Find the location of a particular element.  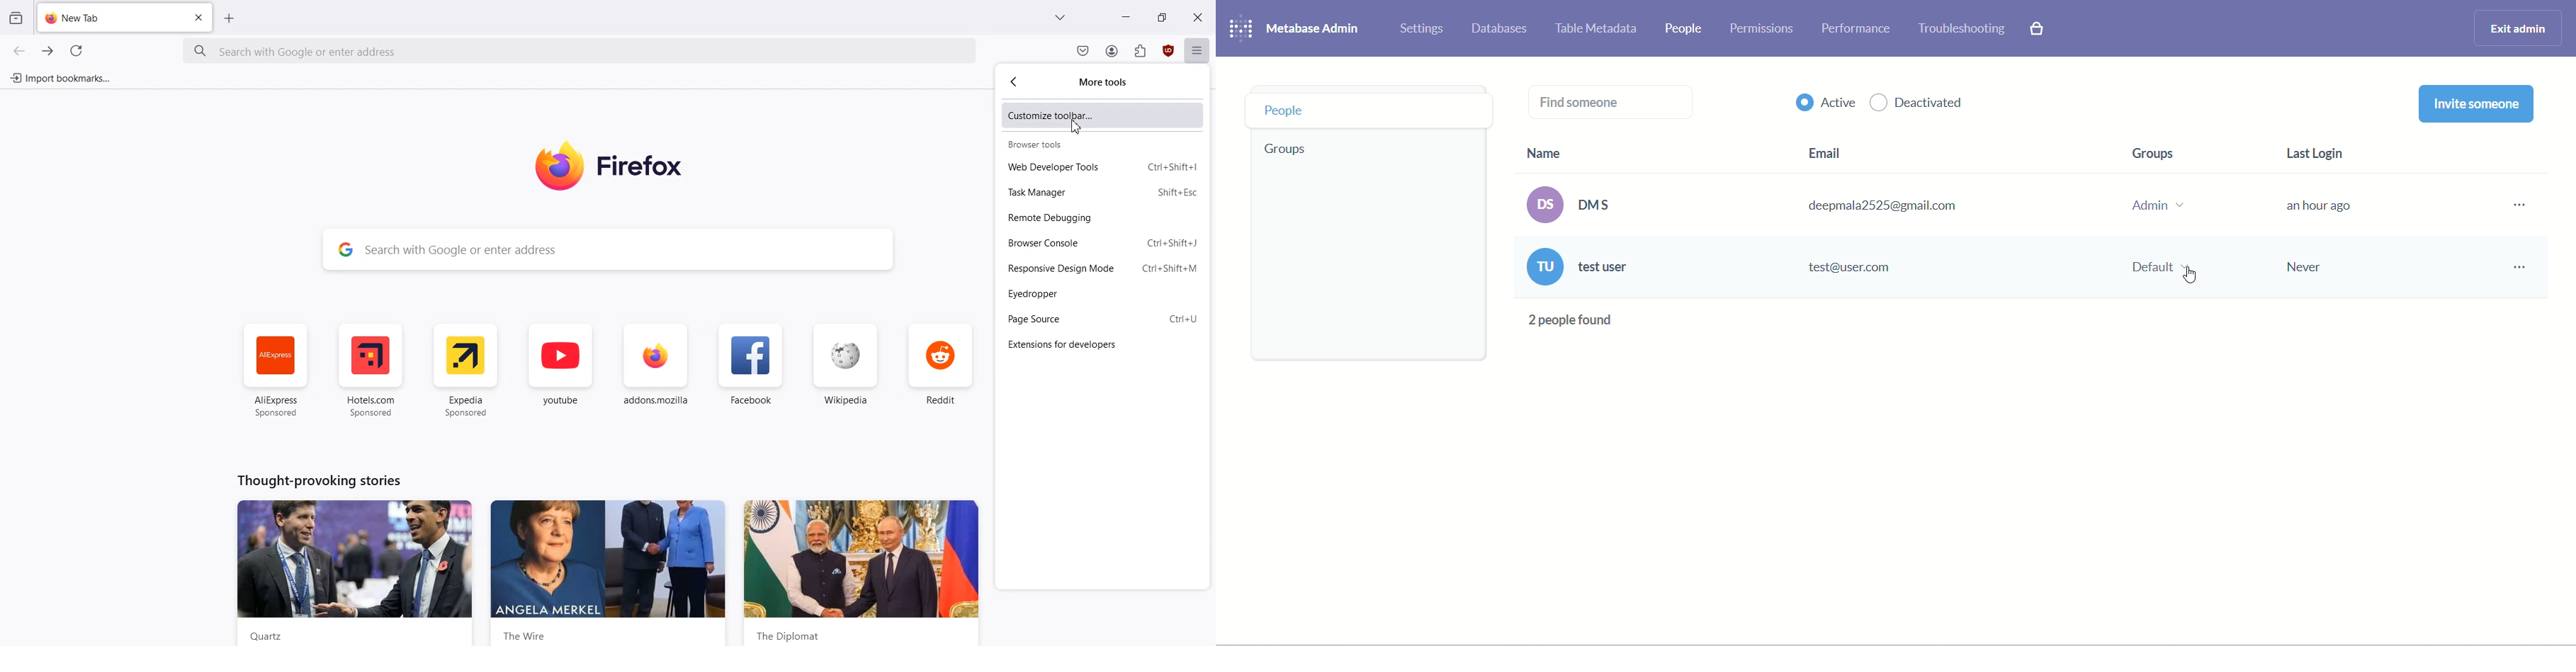

Extensions for developers is located at coordinates (1065, 345).